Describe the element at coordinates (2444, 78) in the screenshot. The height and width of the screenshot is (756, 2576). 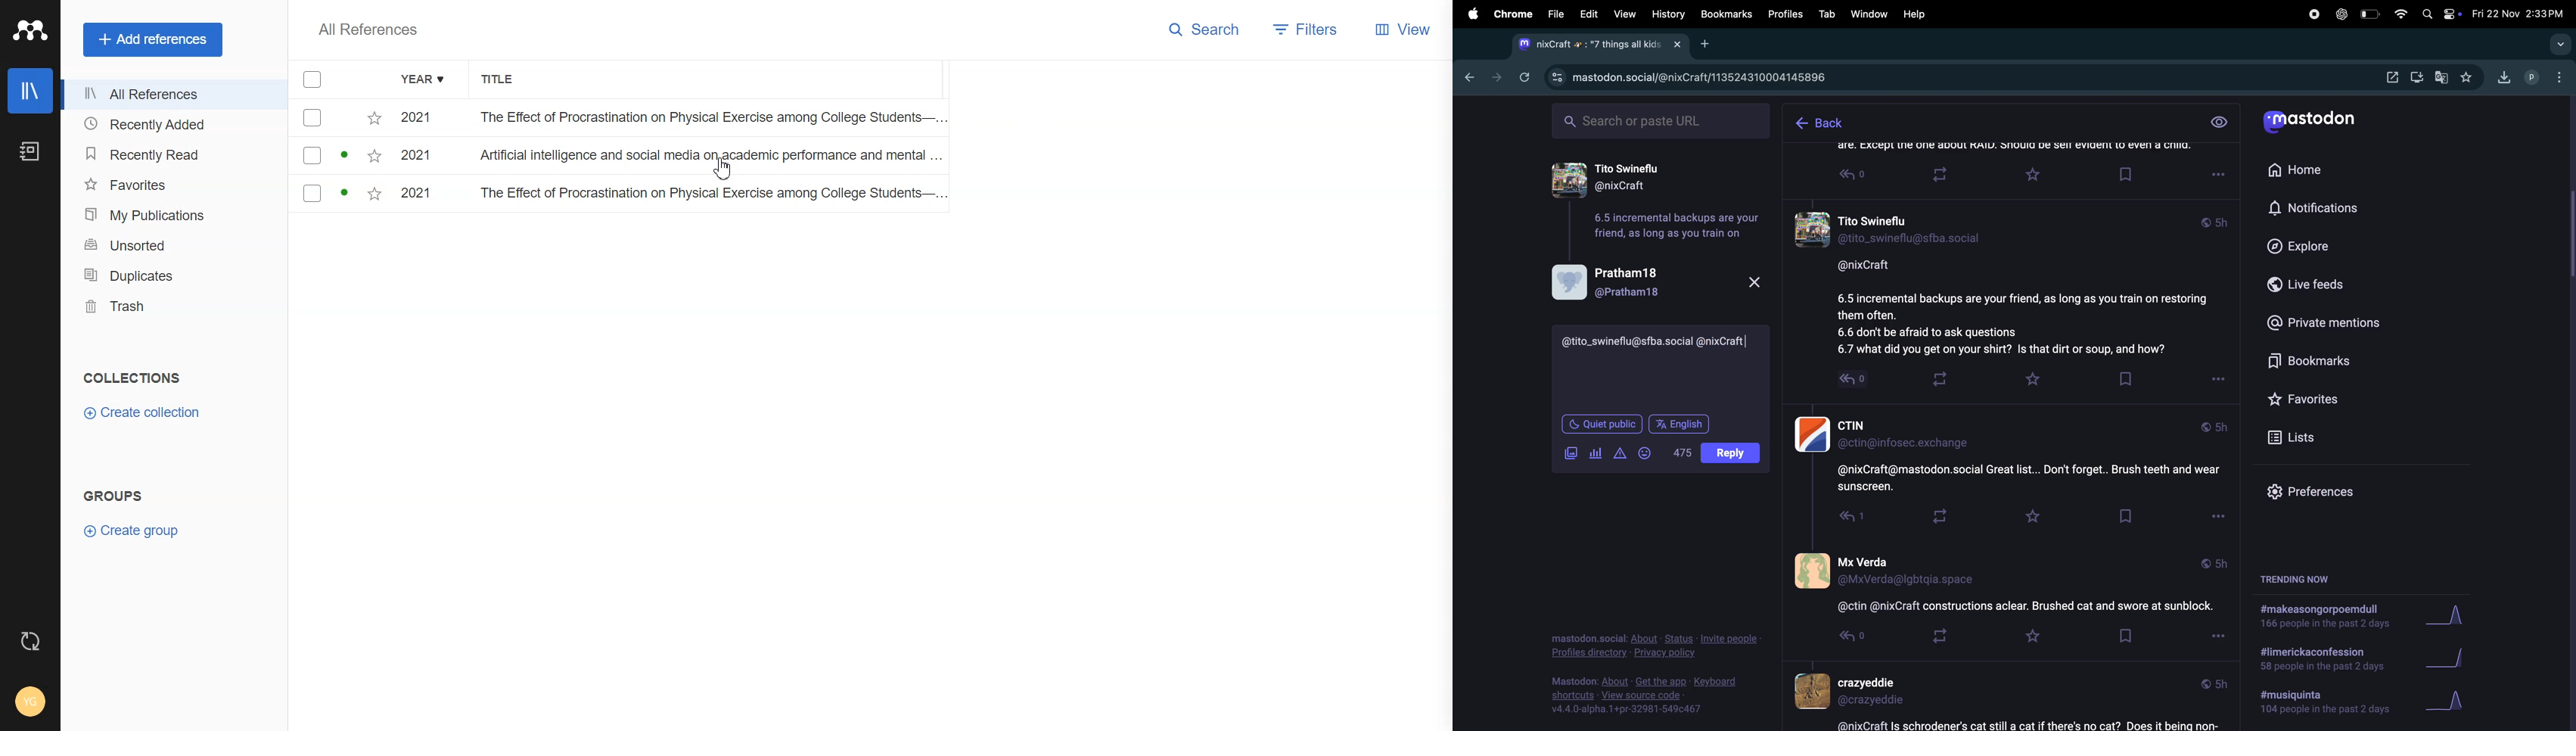
I see `translate` at that location.